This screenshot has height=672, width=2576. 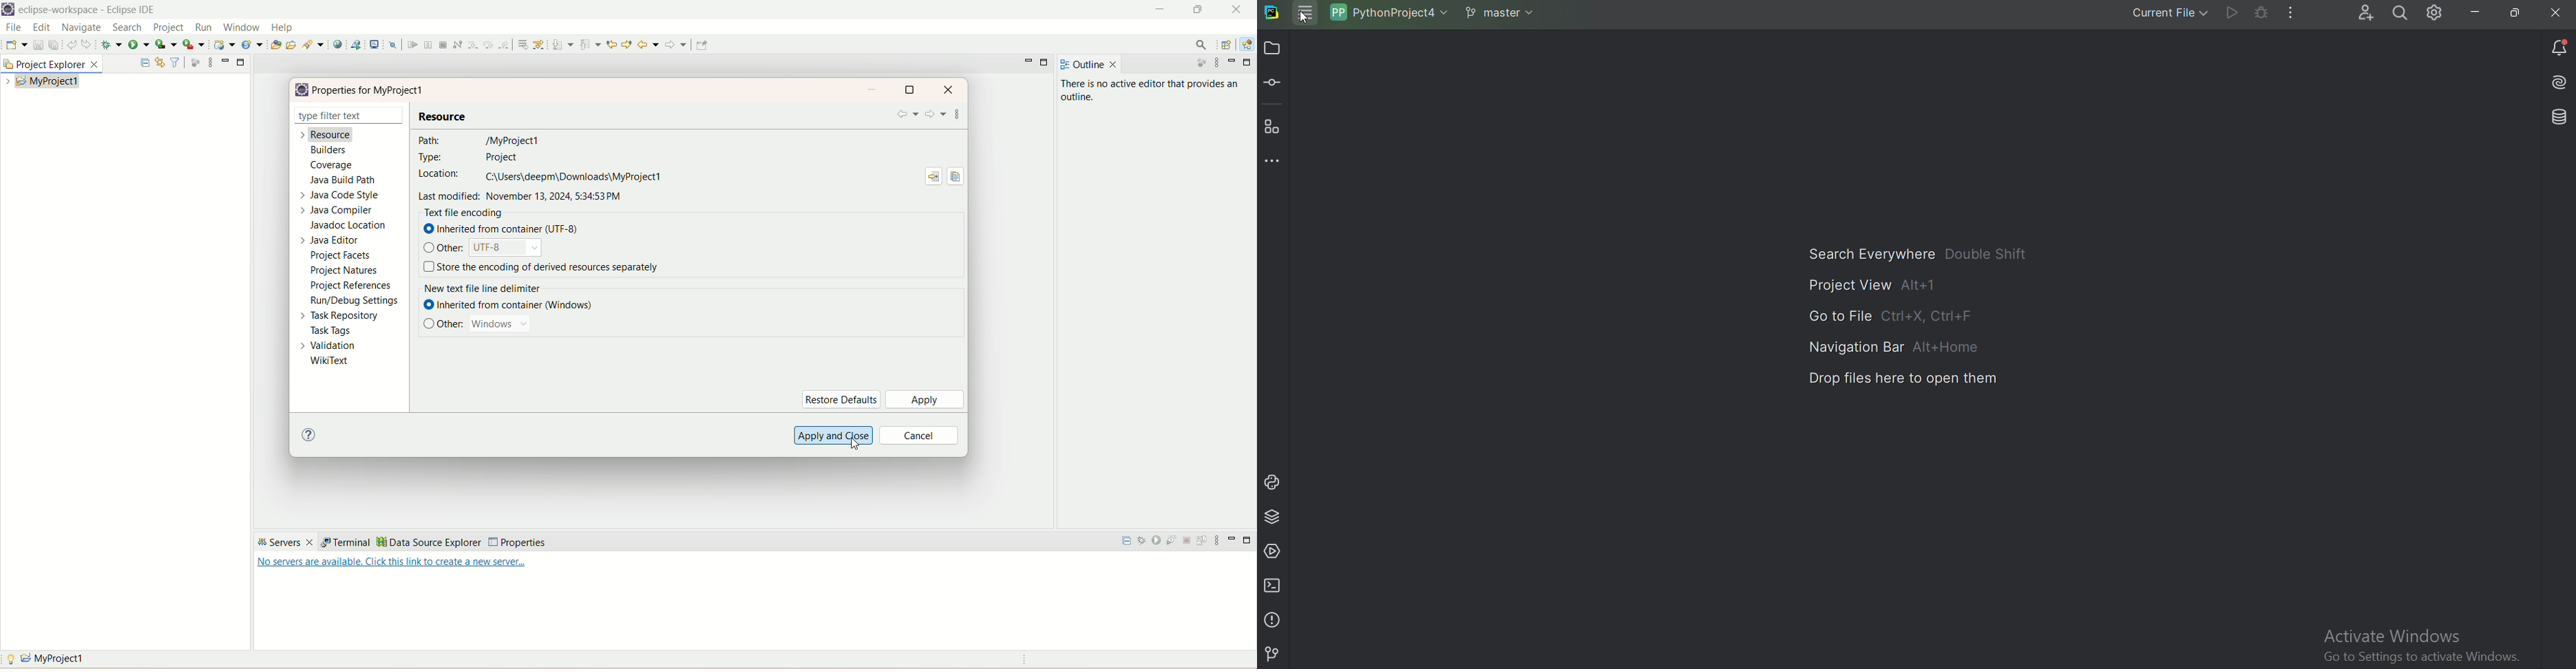 I want to click on Navigation bar, so click(x=1877, y=348).